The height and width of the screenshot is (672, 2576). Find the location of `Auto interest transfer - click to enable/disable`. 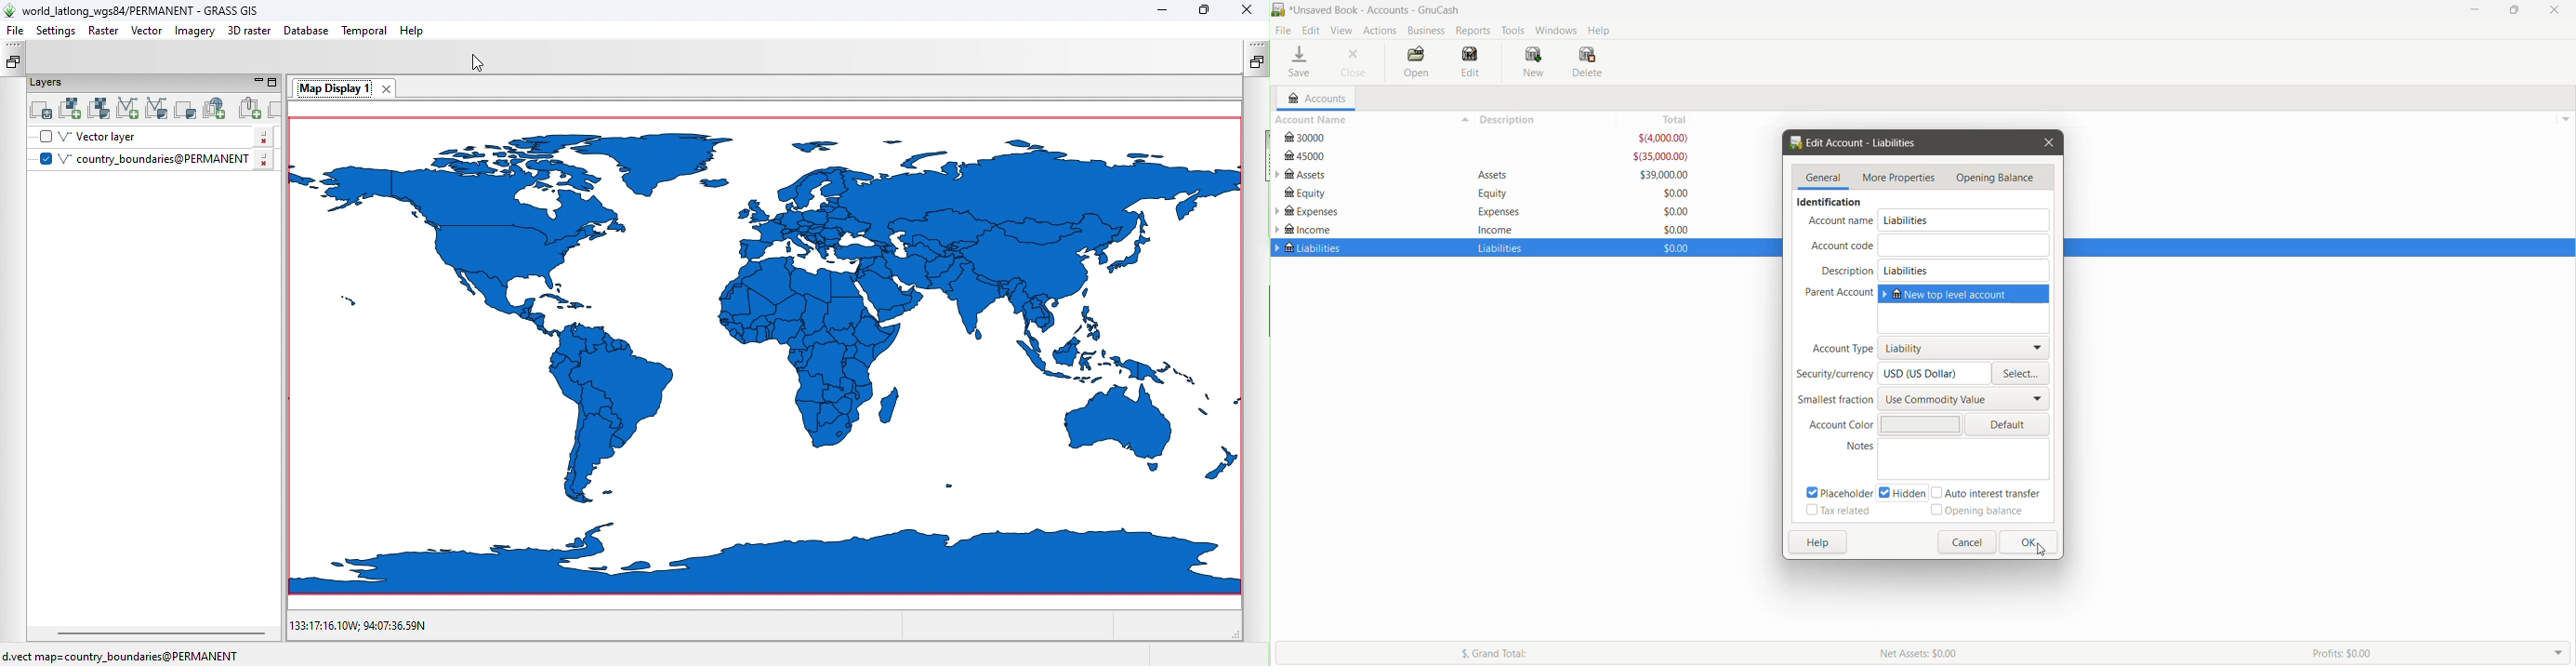

Auto interest transfer - click to enable/disable is located at coordinates (1992, 492).